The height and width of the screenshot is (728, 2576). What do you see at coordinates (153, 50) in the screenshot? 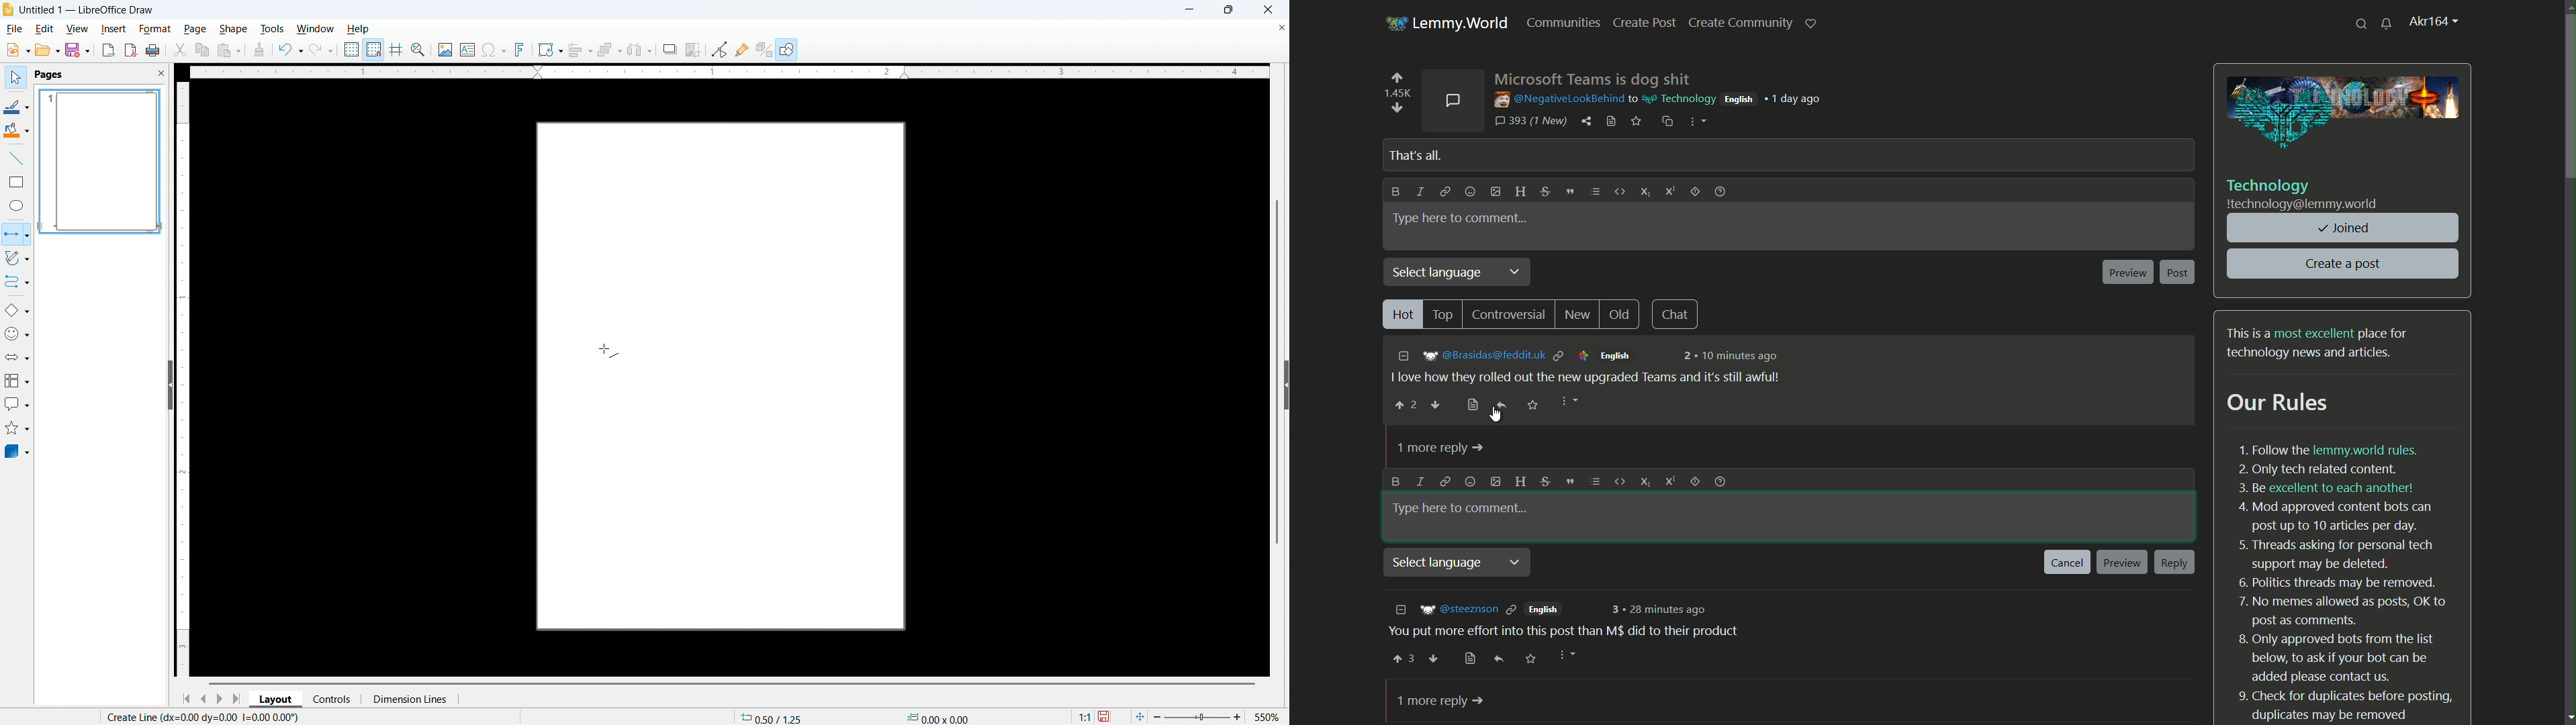
I see `print ` at bounding box center [153, 50].